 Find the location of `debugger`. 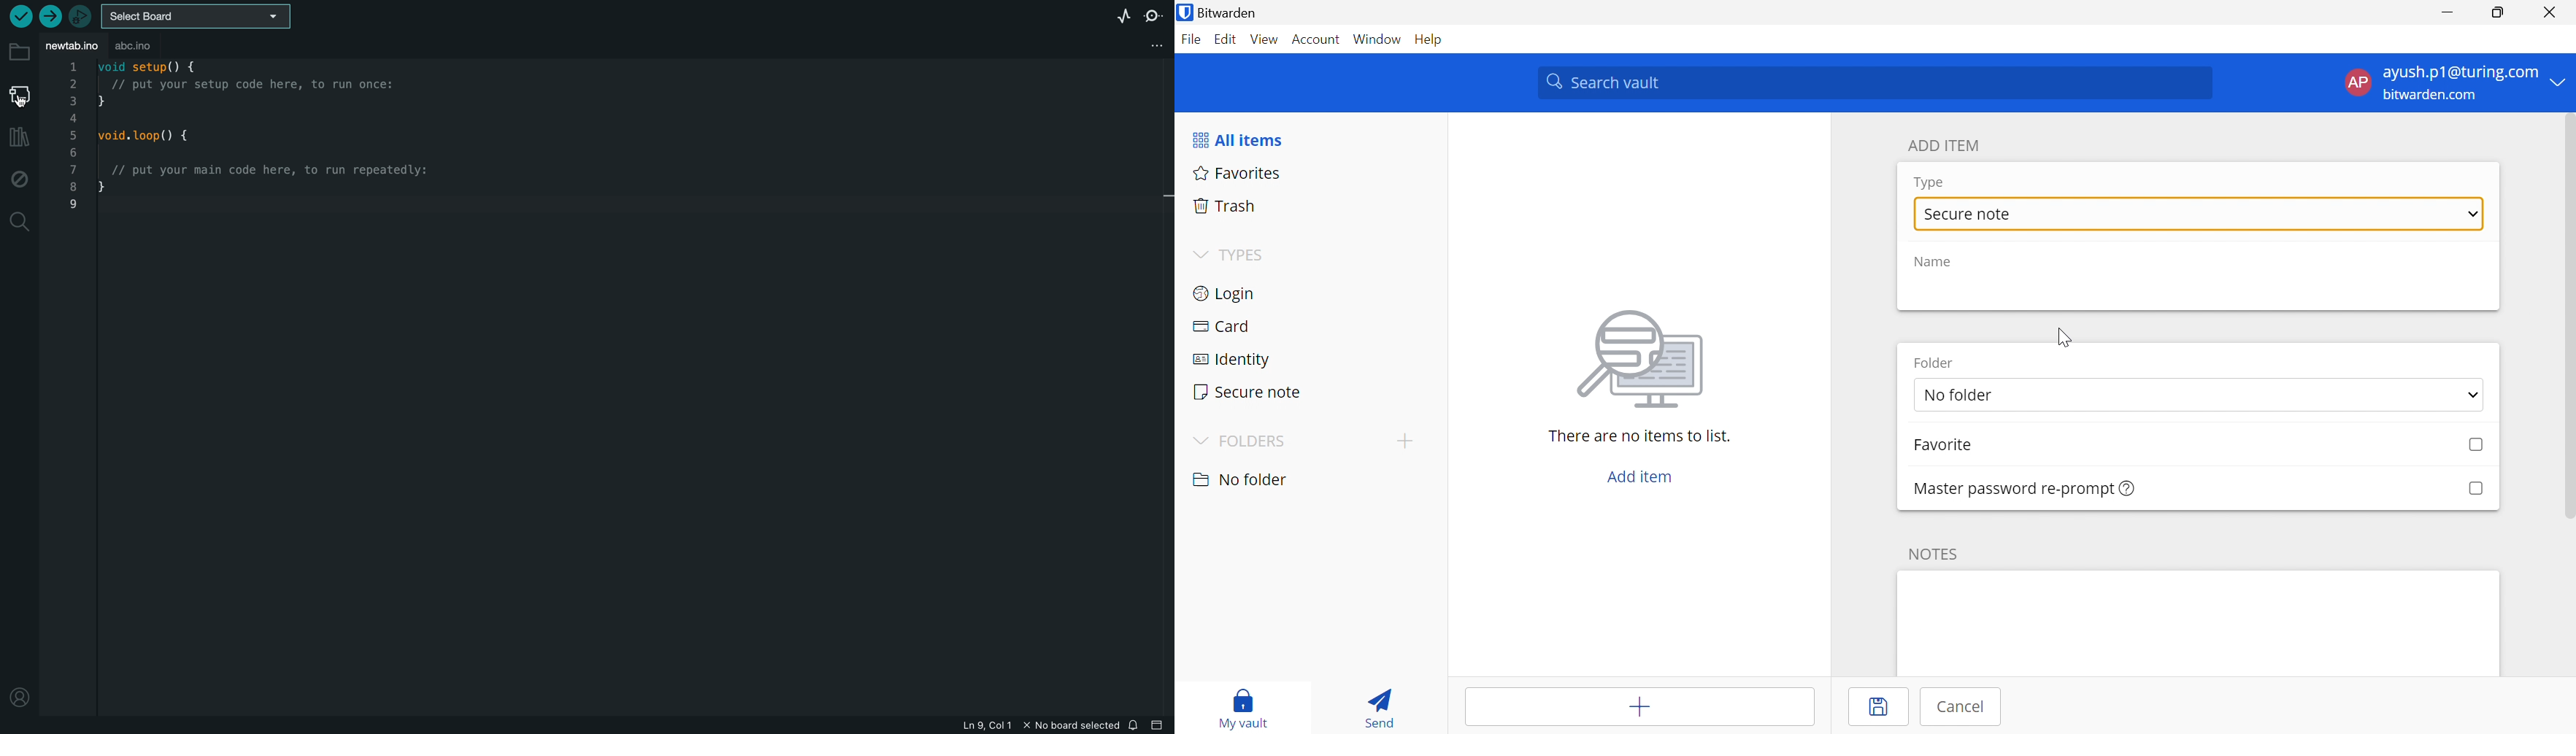

debugger is located at coordinates (78, 15).